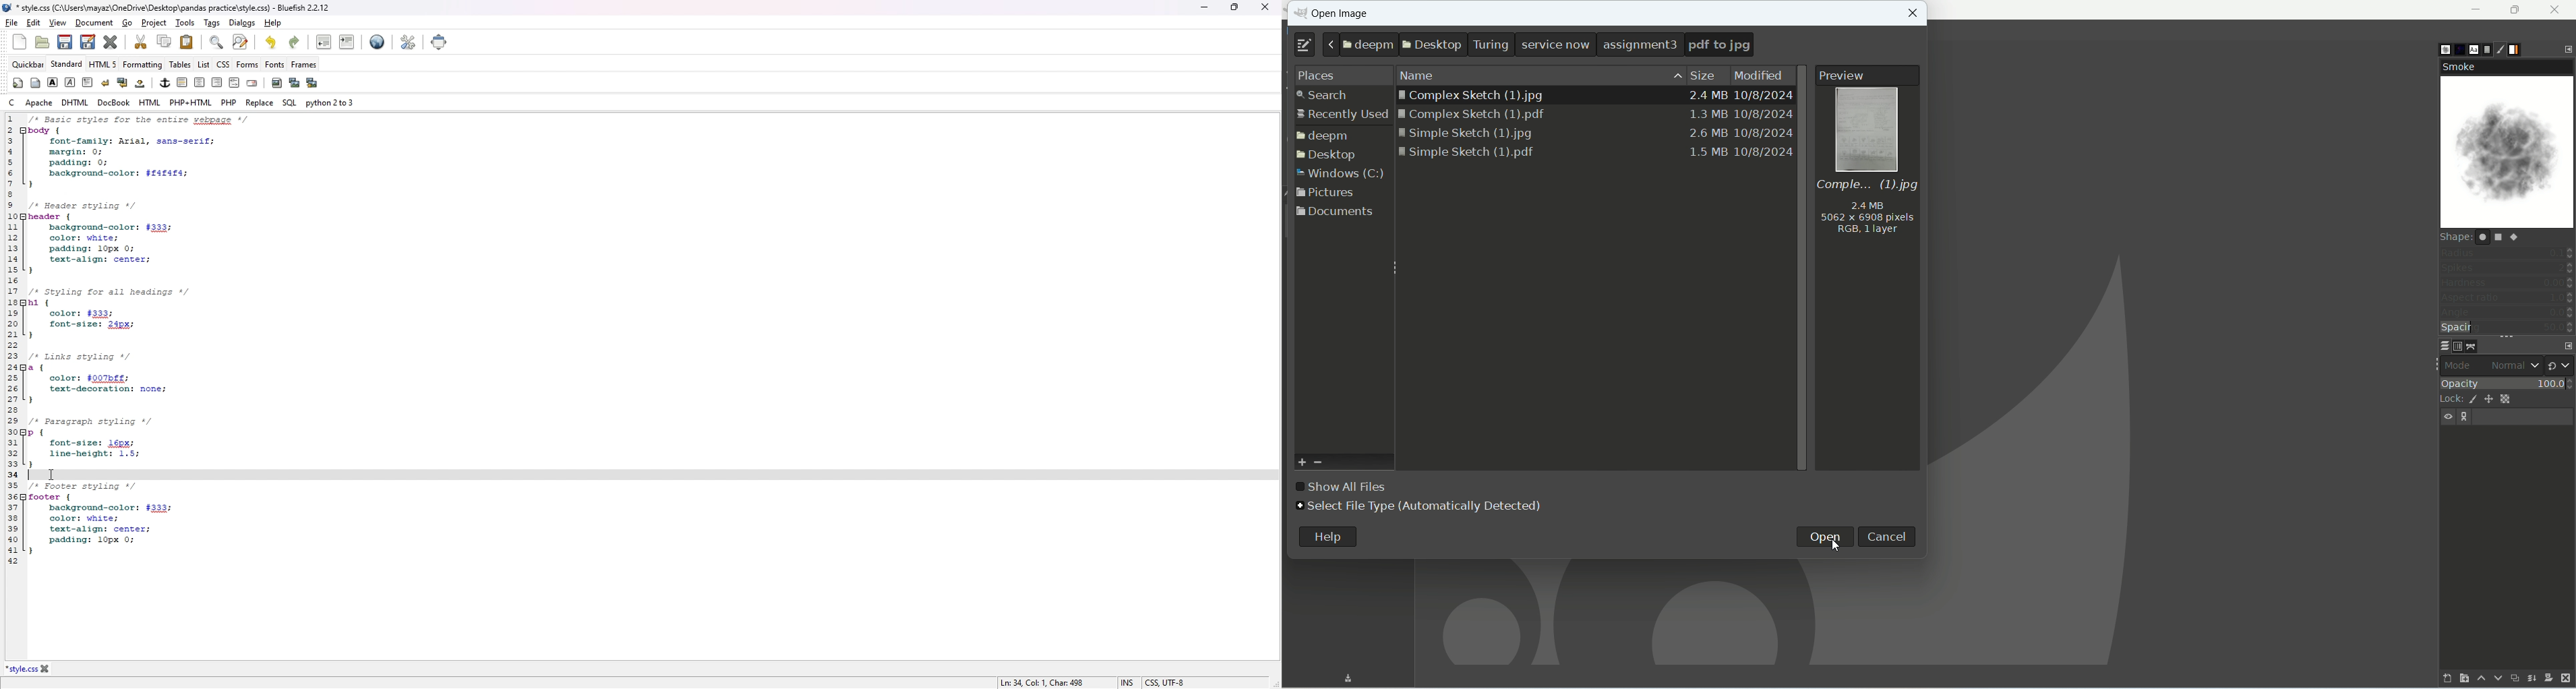  Describe the element at coordinates (212, 21) in the screenshot. I see `tags` at that location.